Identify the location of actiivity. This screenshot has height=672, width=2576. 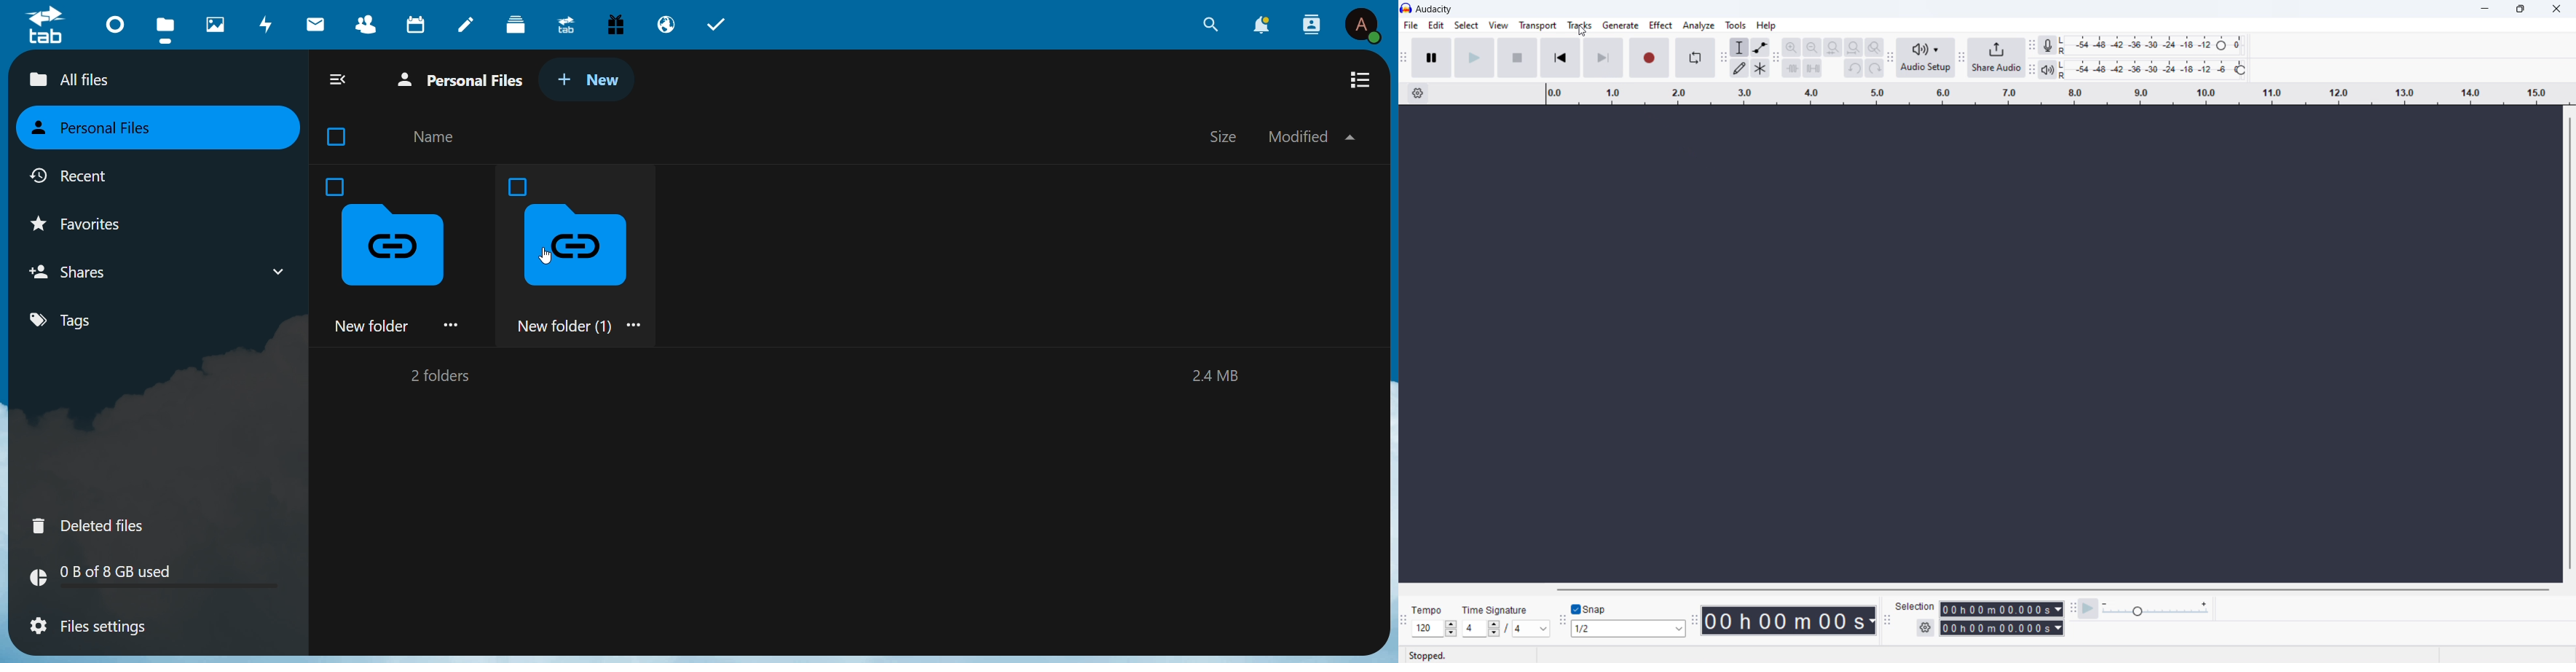
(267, 23).